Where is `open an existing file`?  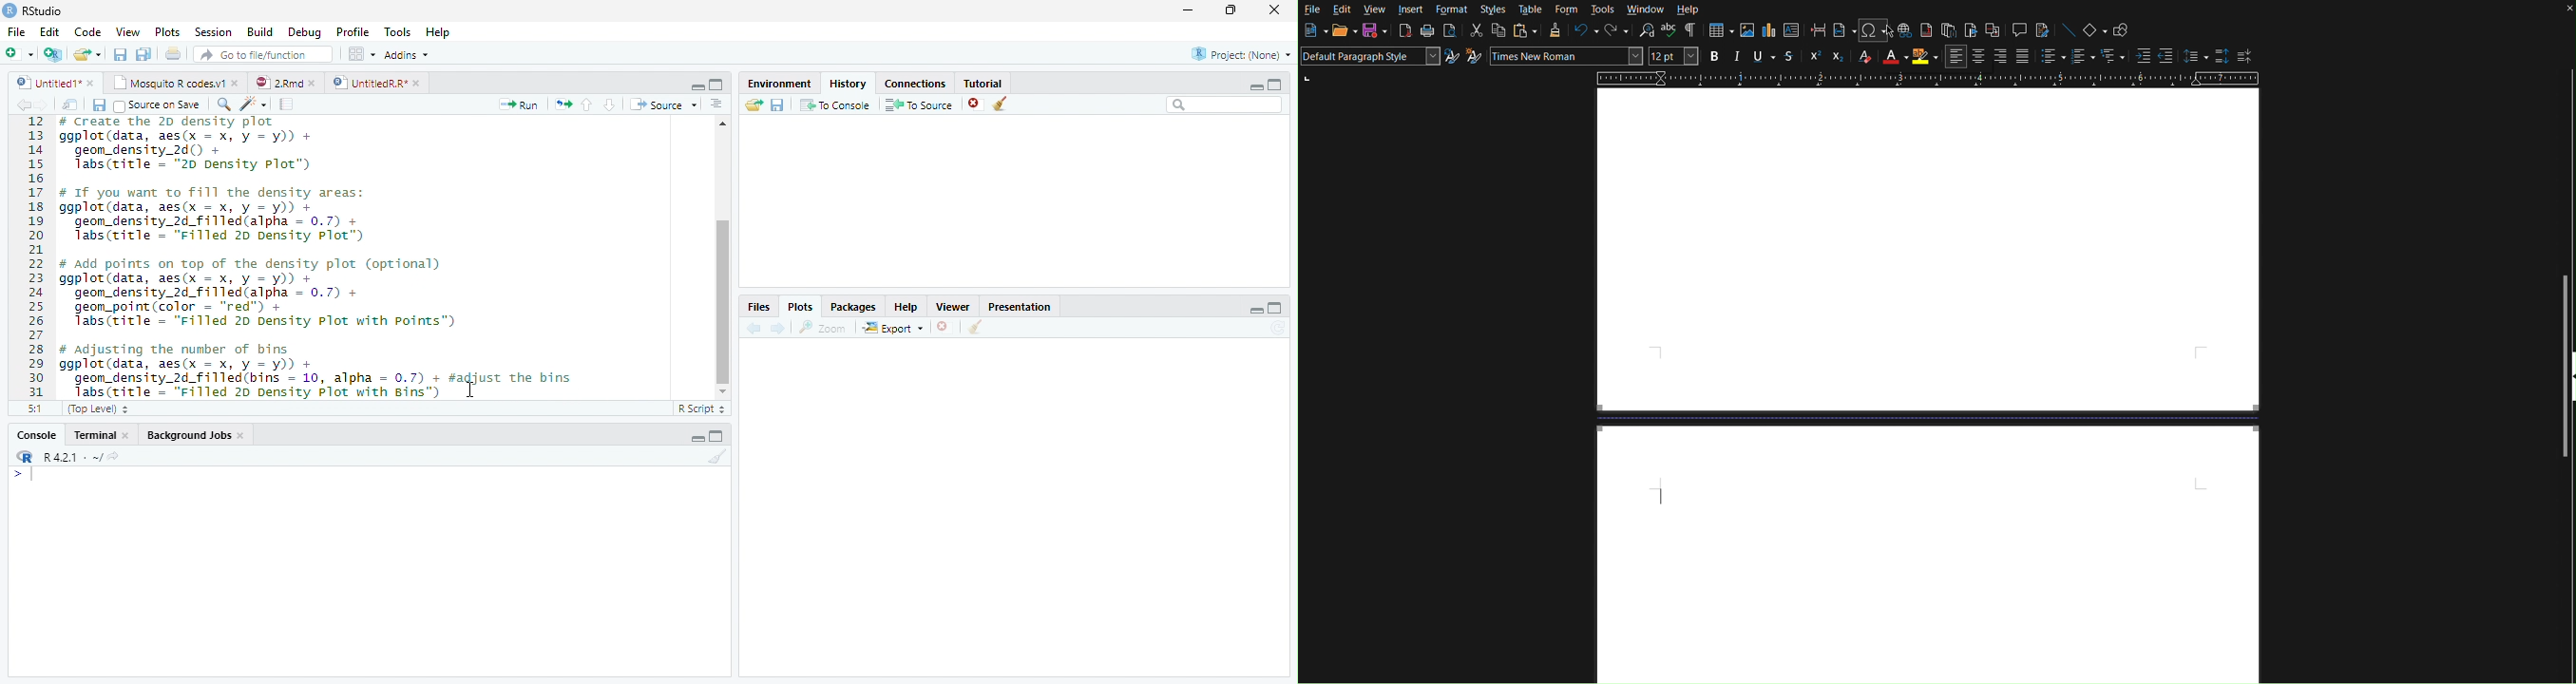 open an existing file is located at coordinates (86, 54).